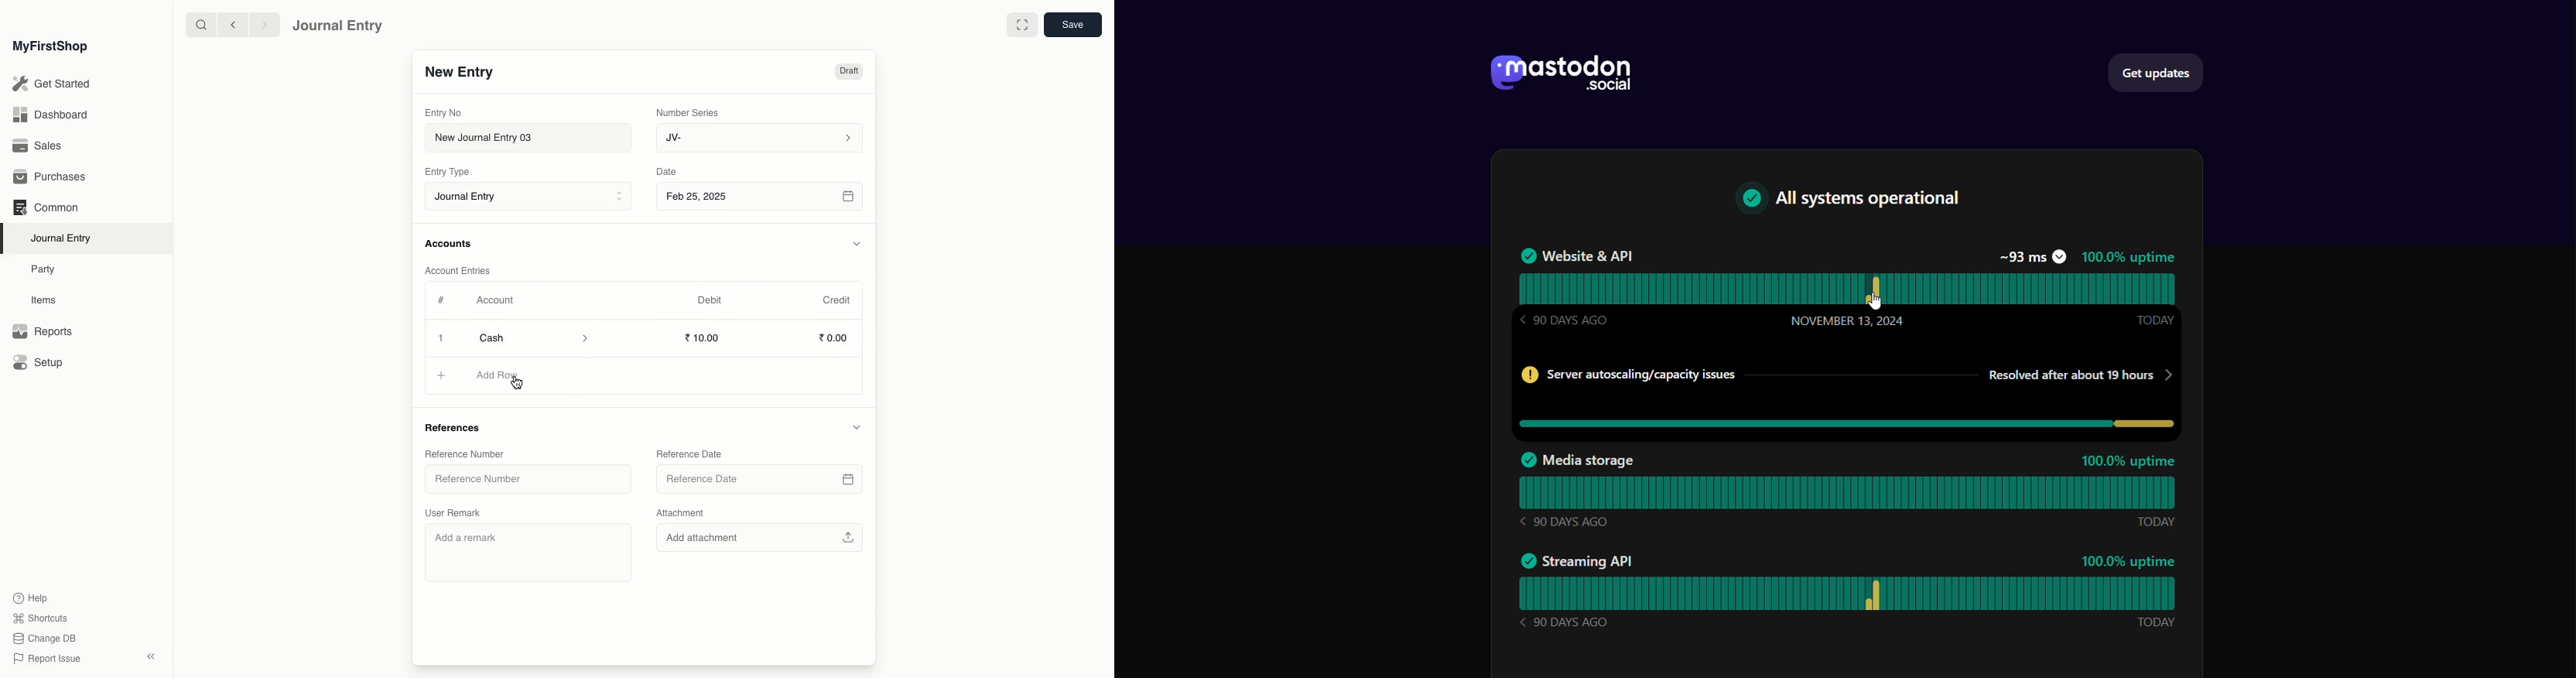 Image resolution: width=2576 pixels, height=700 pixels. I want to click on Cash, so click(533, 337).